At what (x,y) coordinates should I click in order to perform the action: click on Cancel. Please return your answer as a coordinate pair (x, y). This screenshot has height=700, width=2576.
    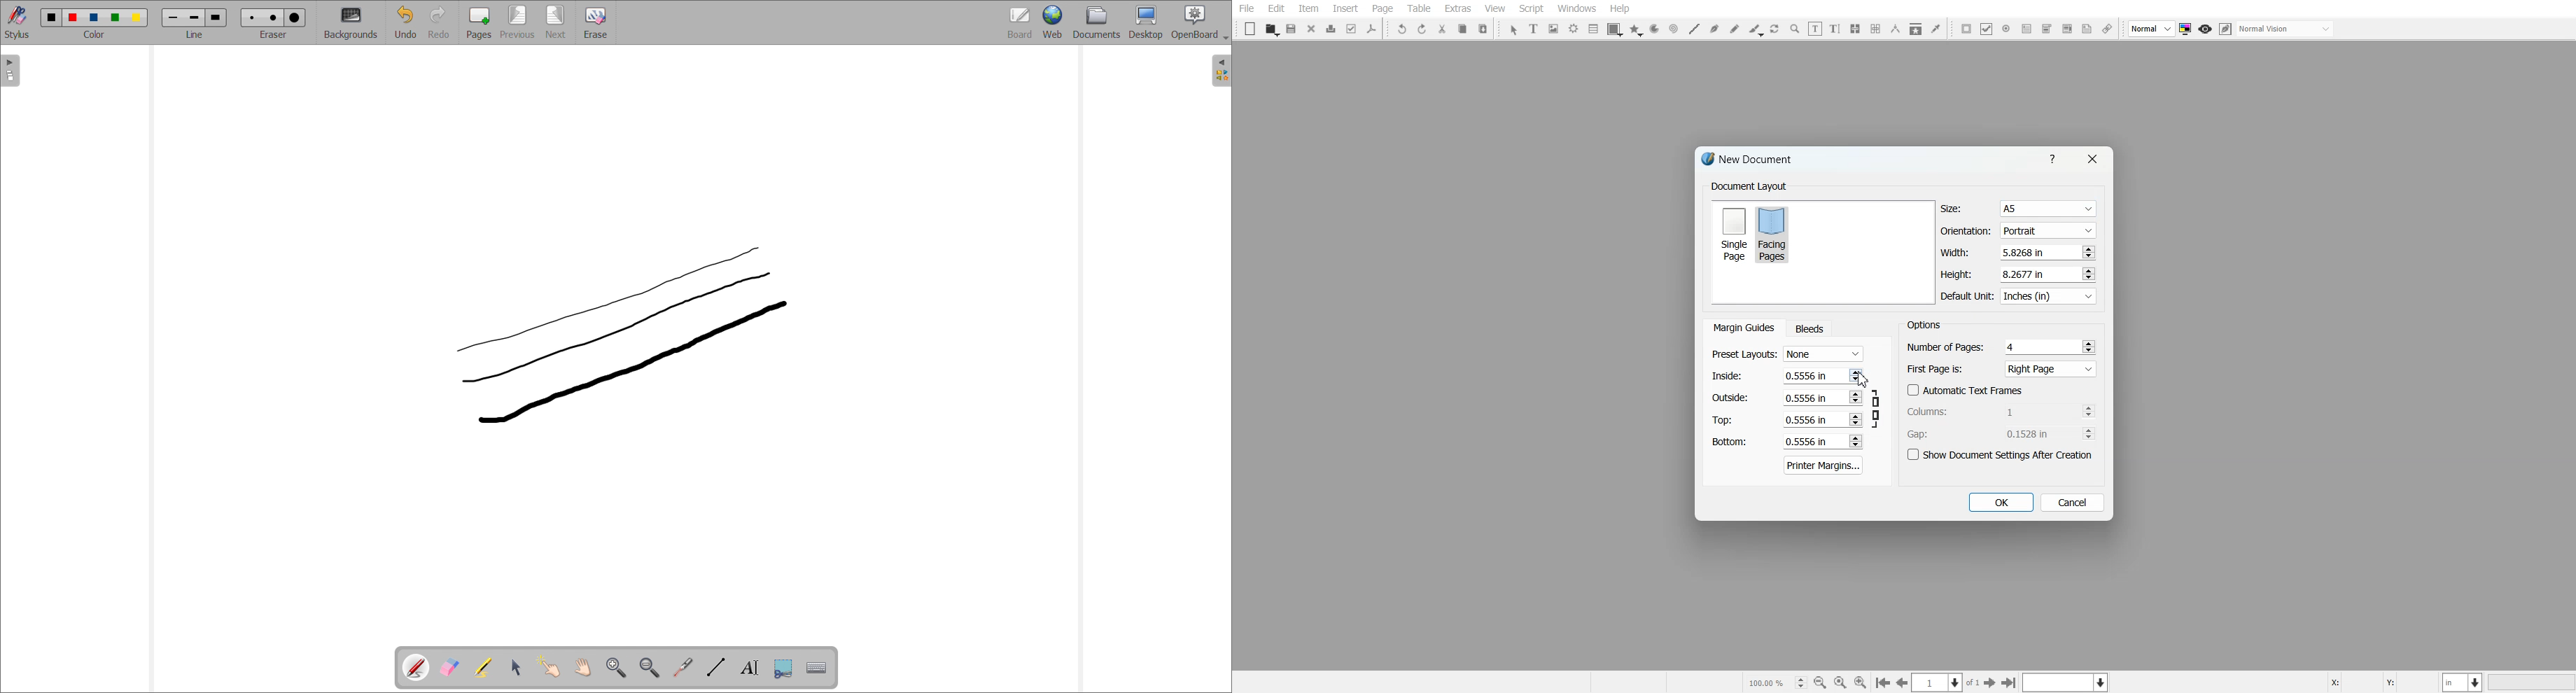
    Looking at the image, I should click on (2073, 502).